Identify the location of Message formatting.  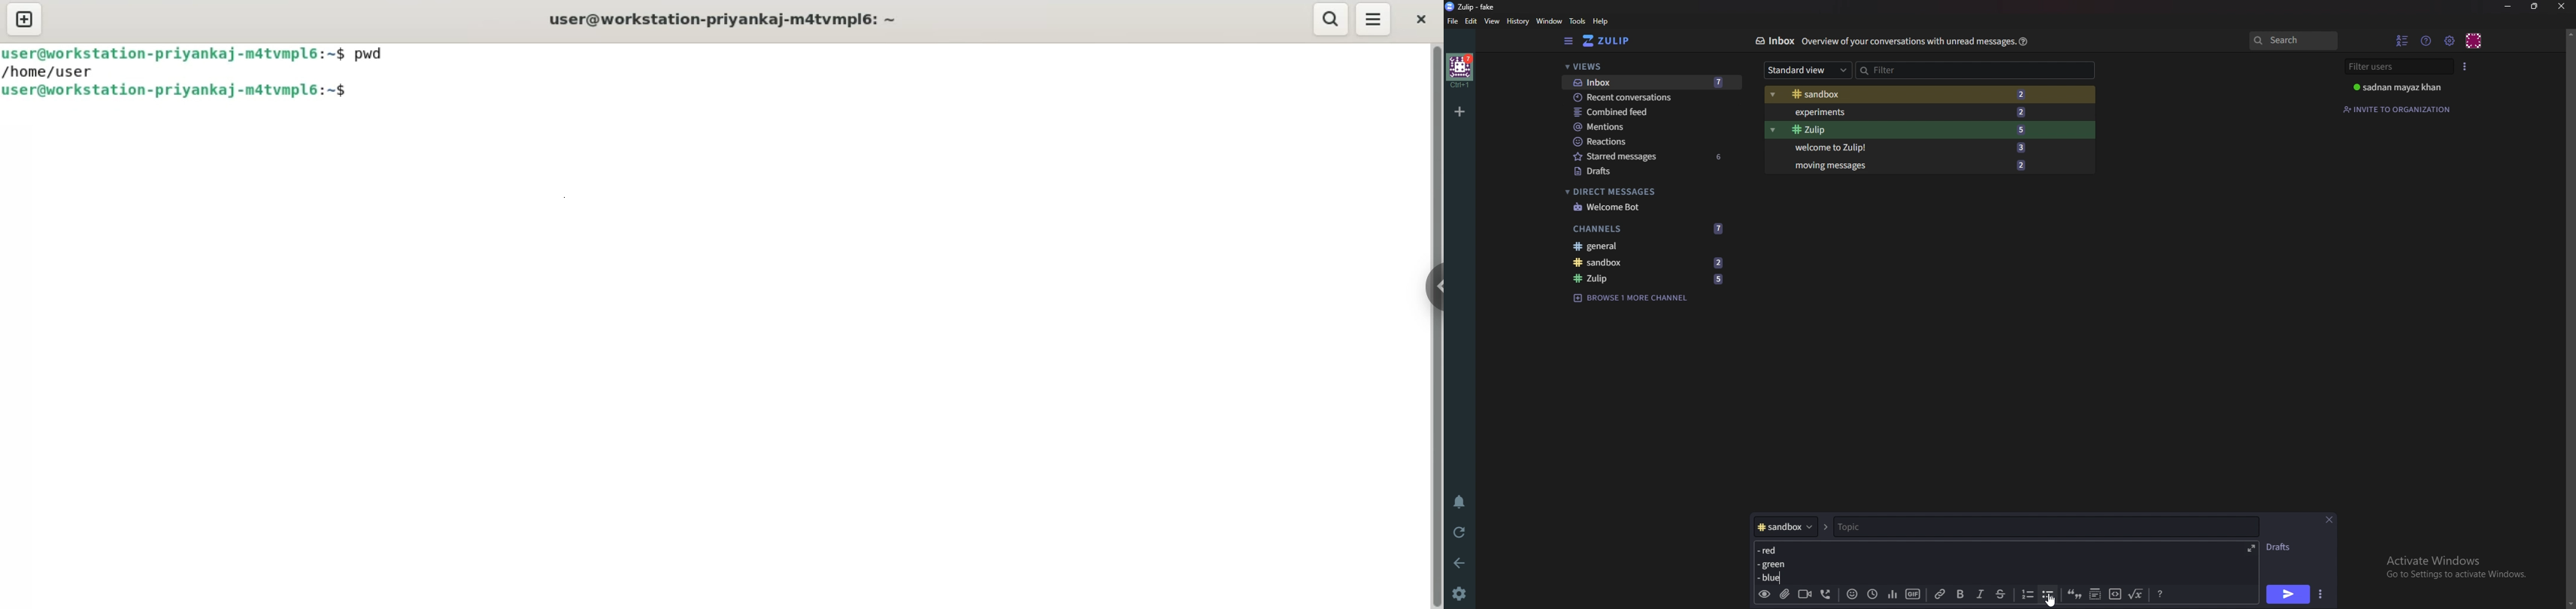
(2162, 592).